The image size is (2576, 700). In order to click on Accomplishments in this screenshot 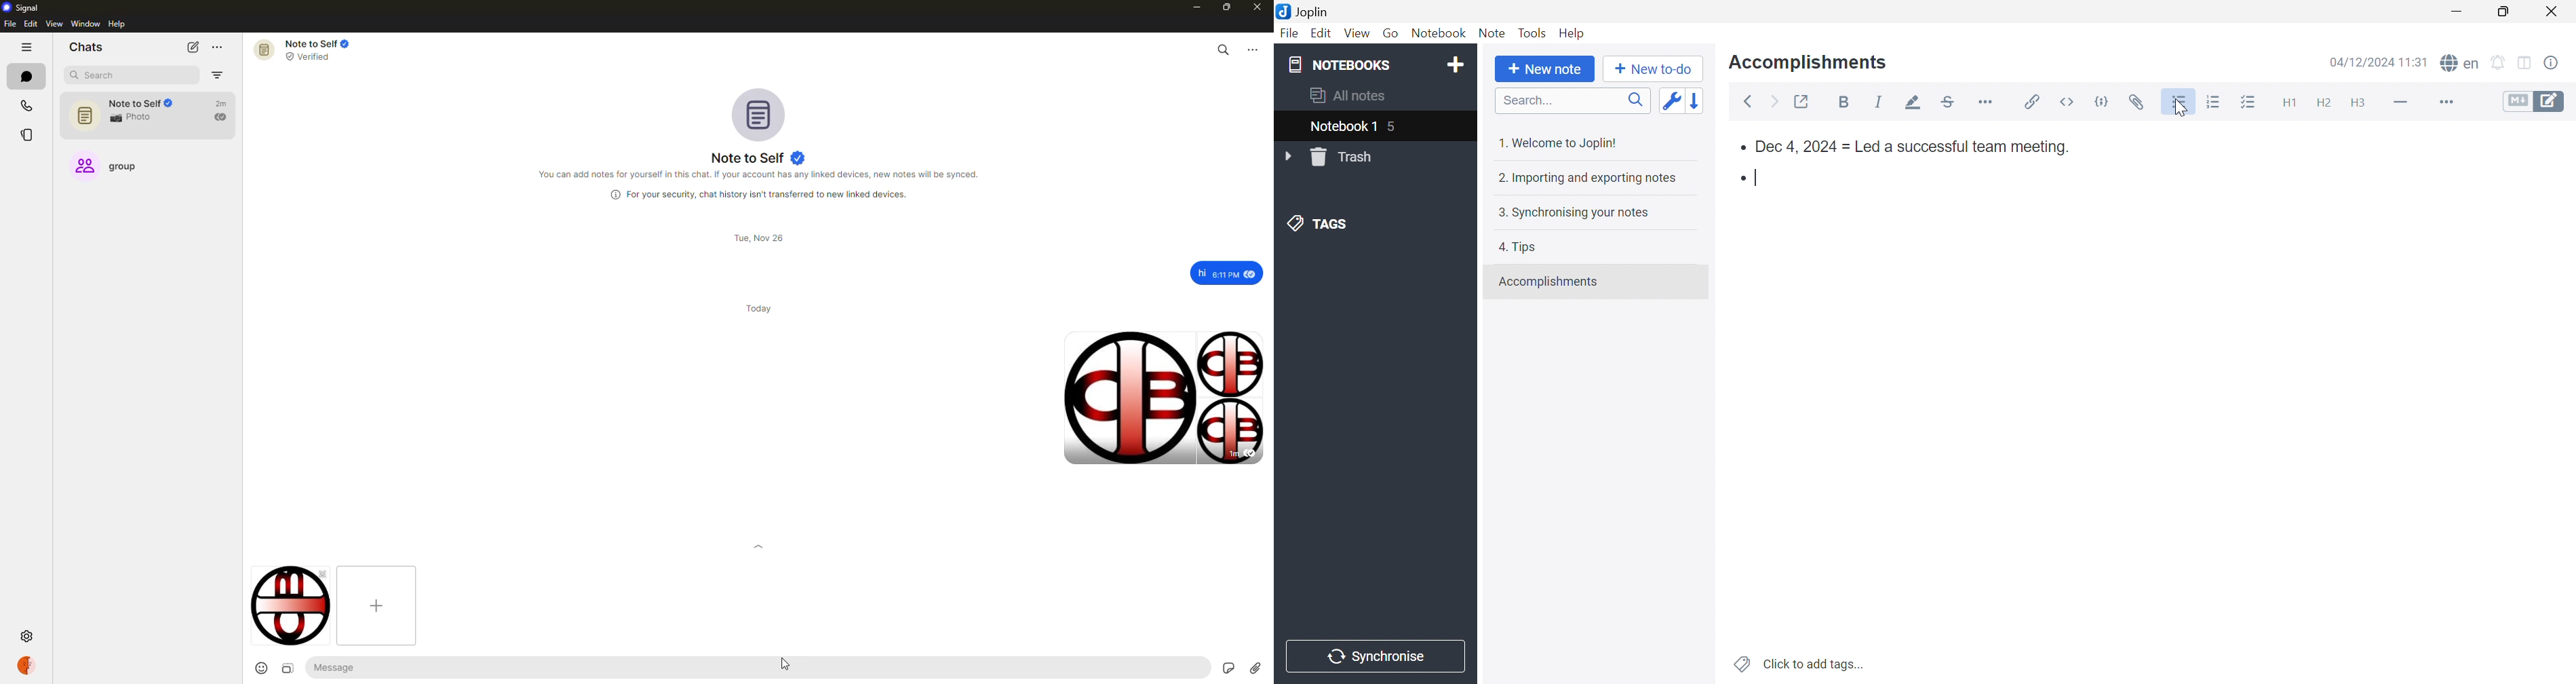, I will do `click(1550, 282)`.